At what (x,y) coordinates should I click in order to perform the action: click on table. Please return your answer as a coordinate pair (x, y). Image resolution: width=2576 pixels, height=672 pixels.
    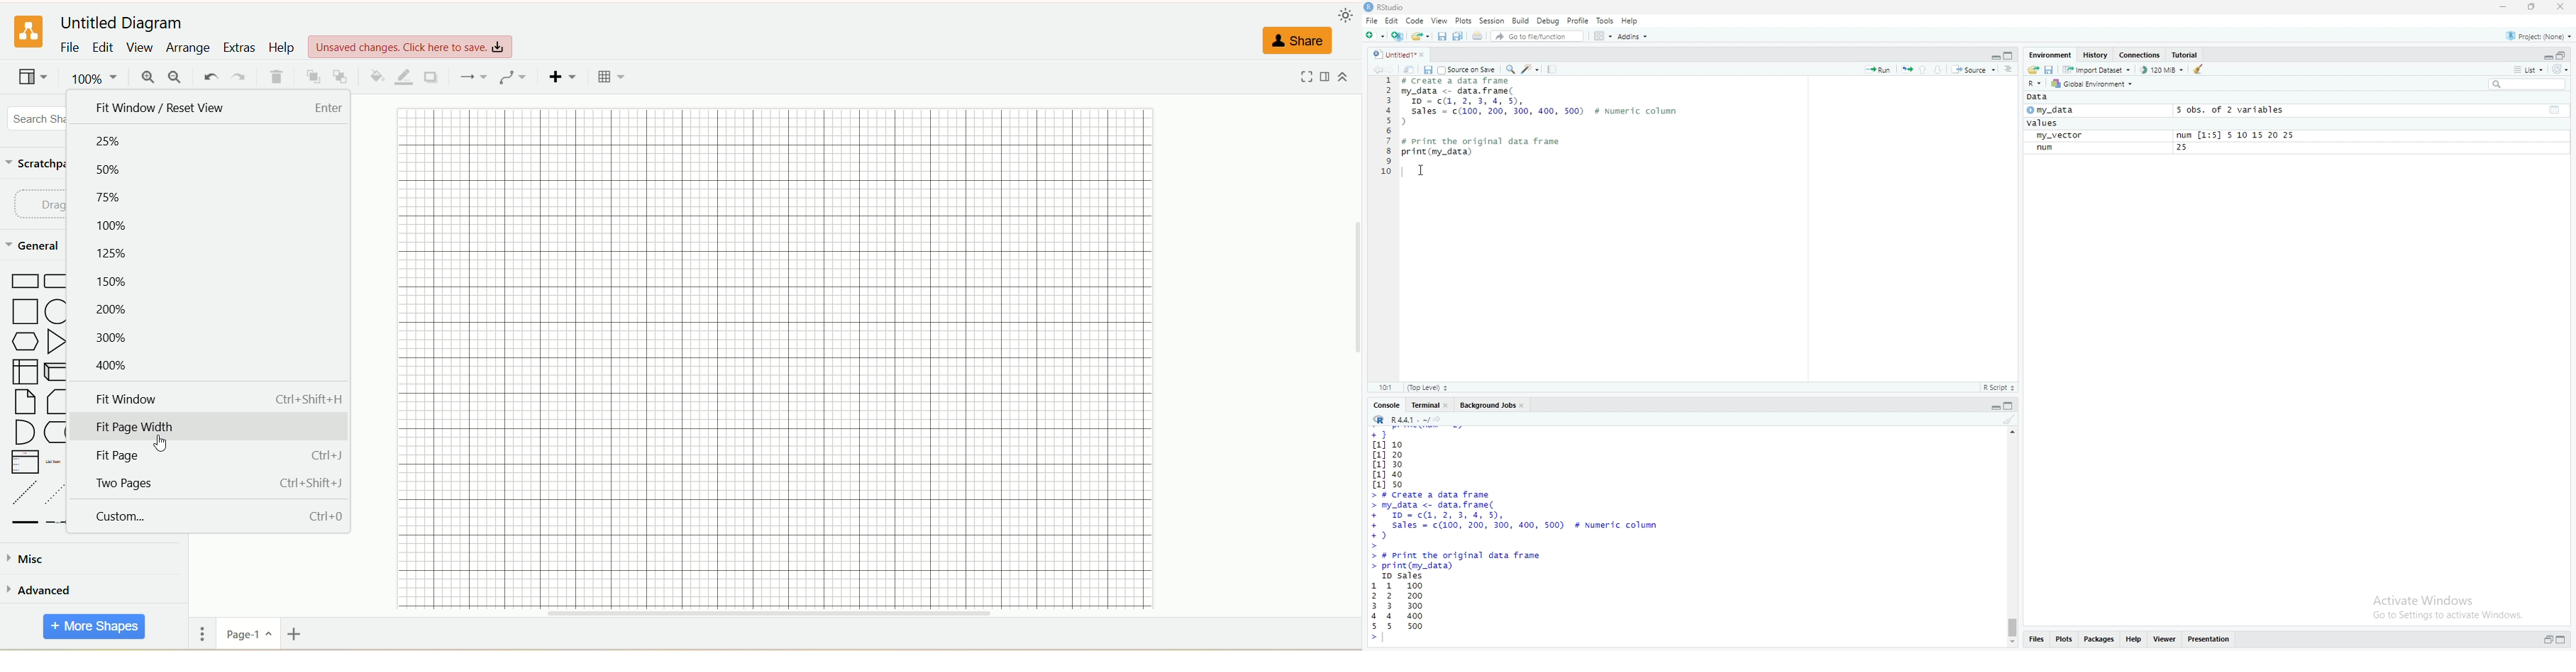
    Looking at the image, I should click on (2555, 109).